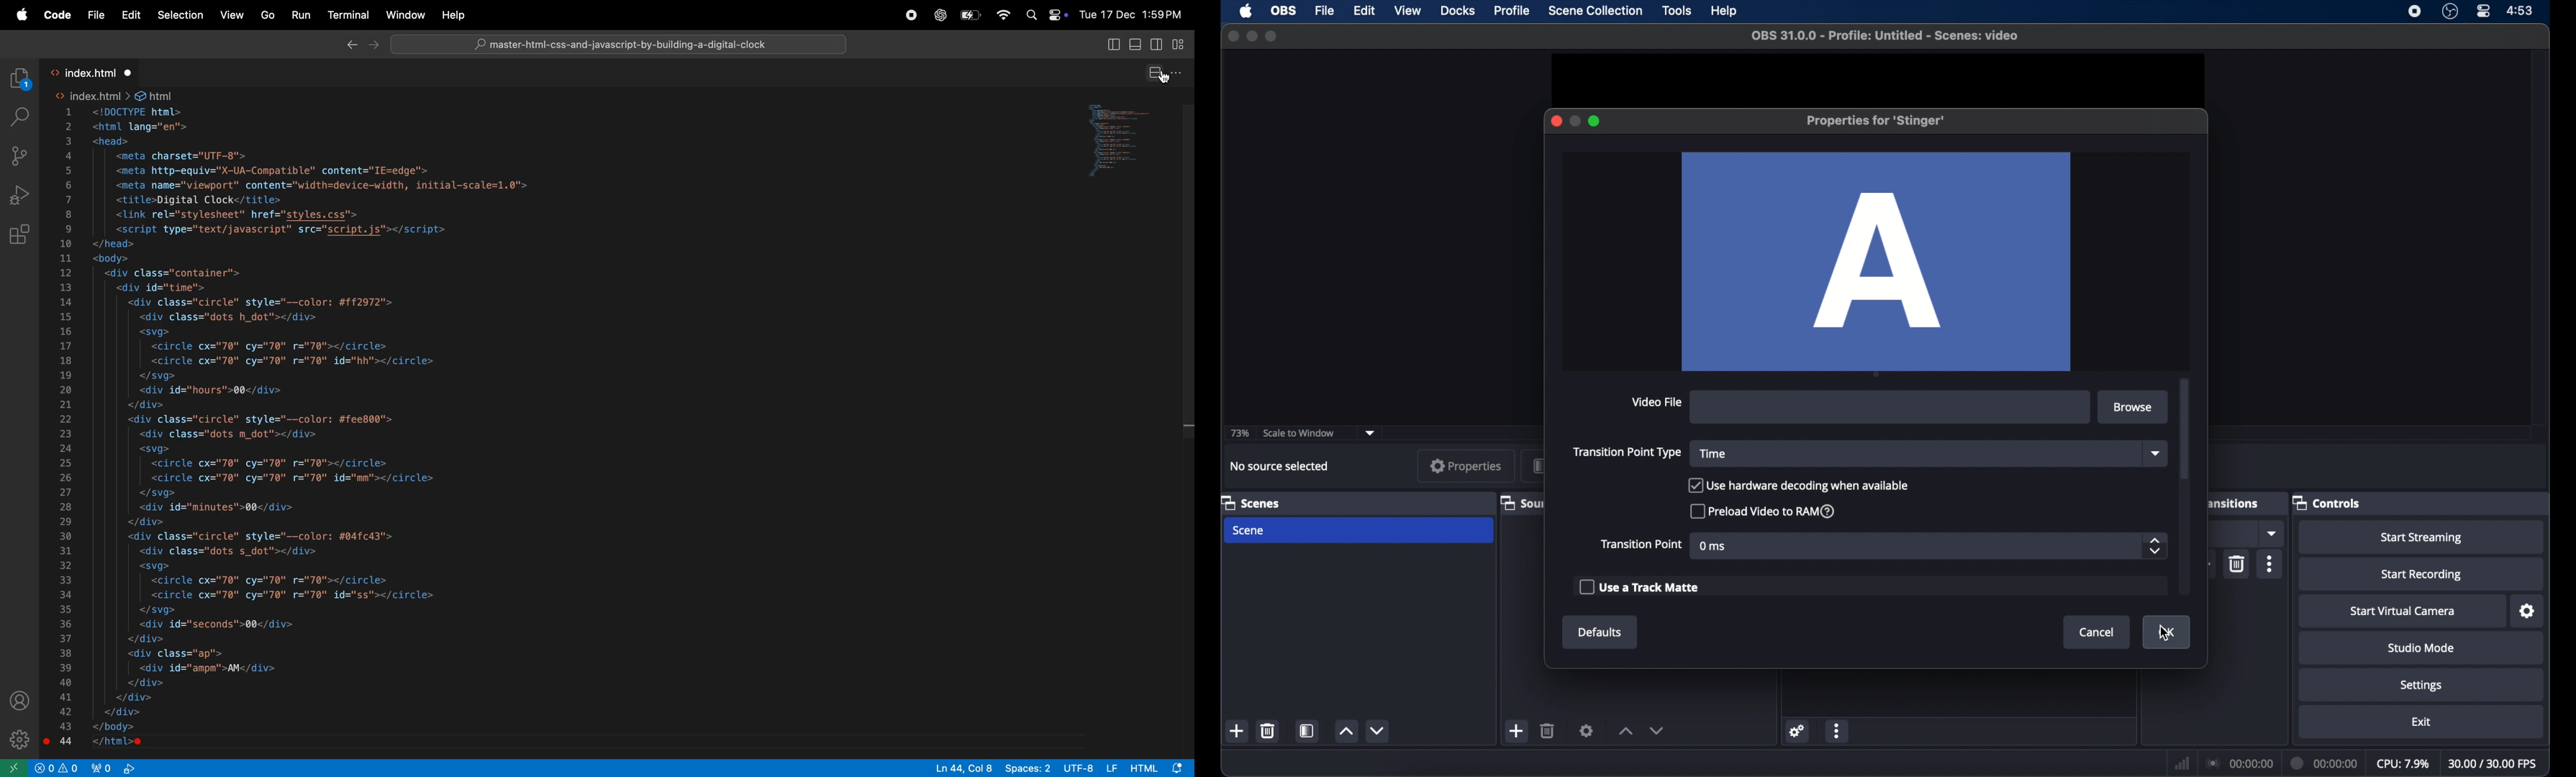  Describe the element at coordinates (1246, 12) in the screenshot. I see `apple icon` at that location.